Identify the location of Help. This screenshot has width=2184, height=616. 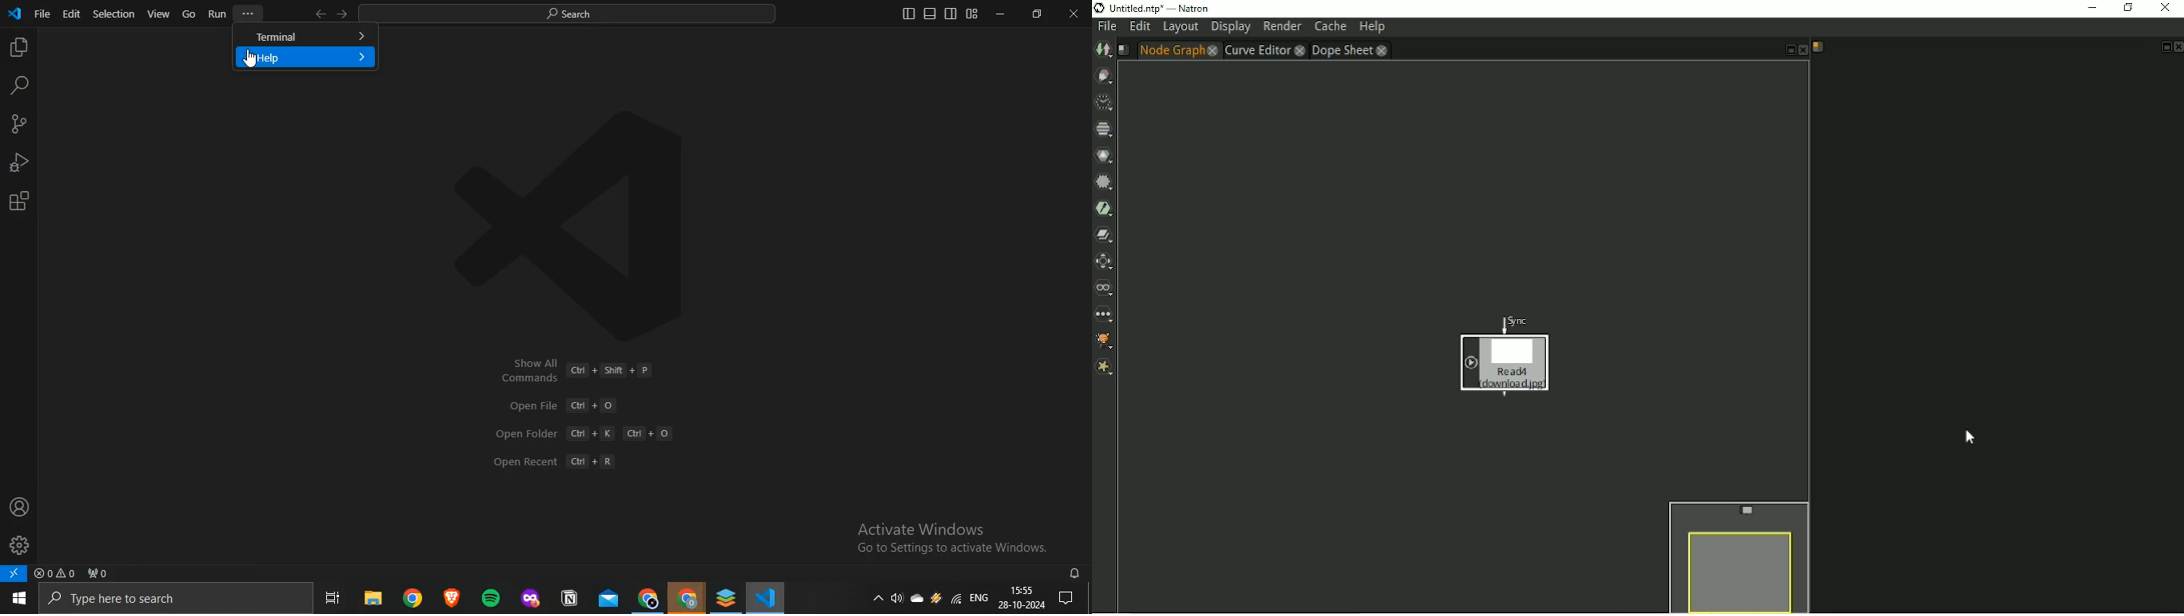
(1371, 27).